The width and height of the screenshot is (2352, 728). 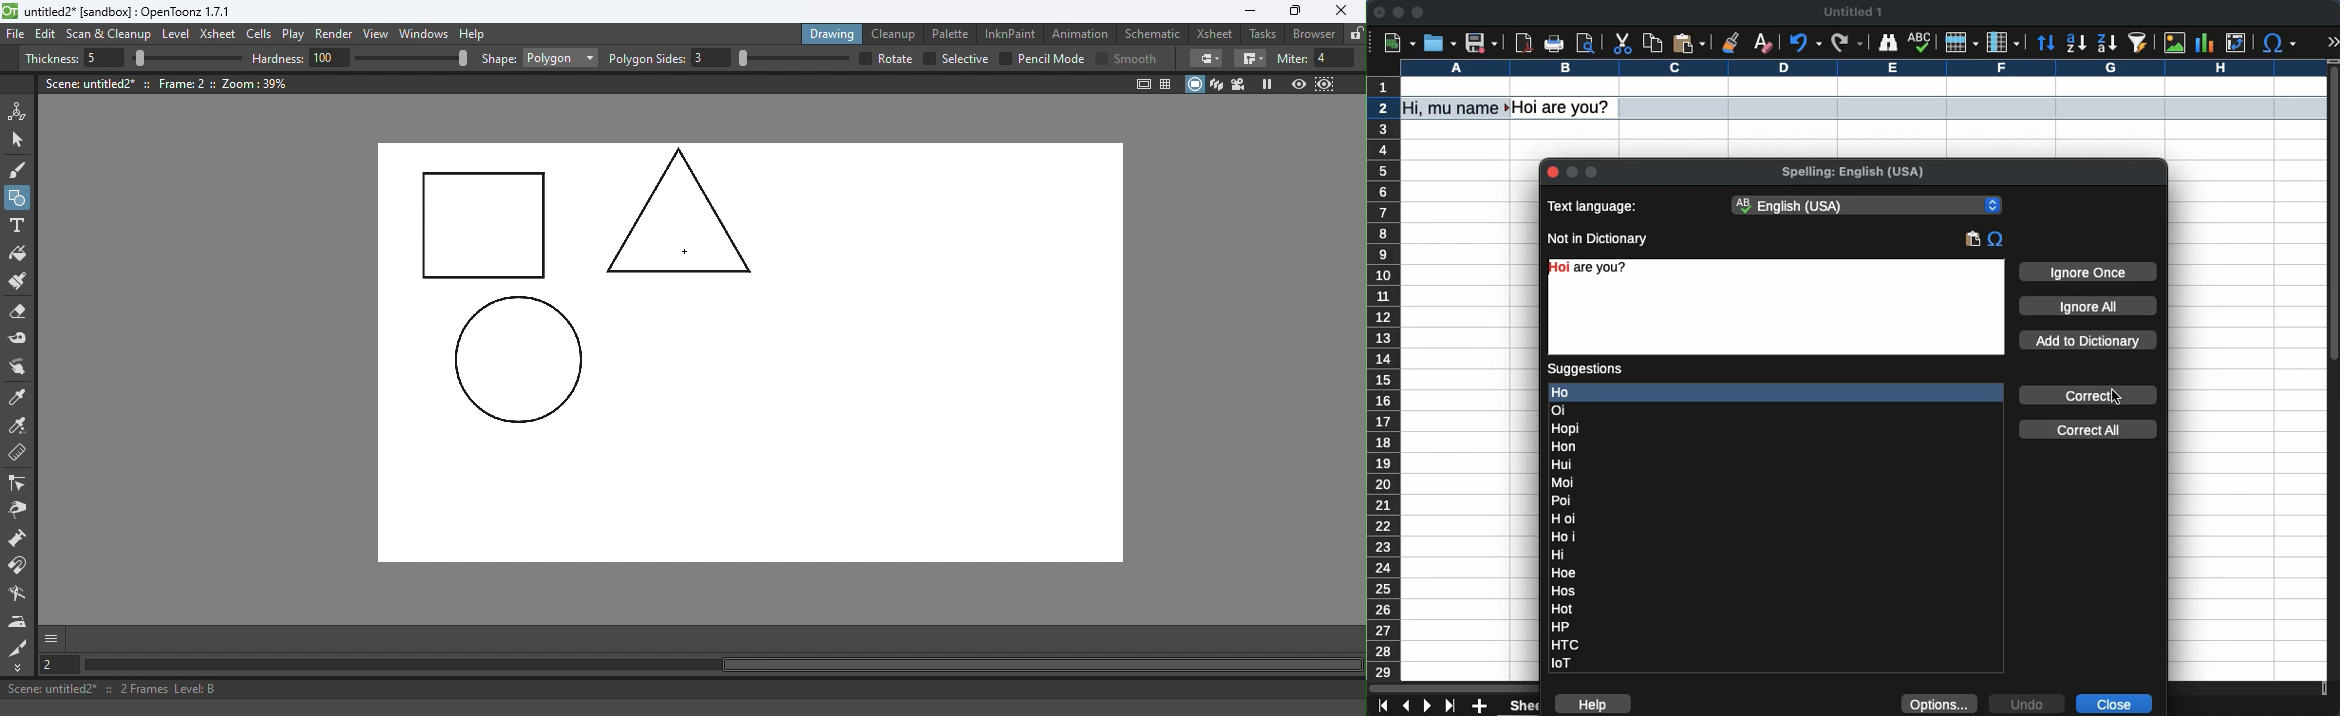 I want to click on suggestions, so click(x=1585, y=370).